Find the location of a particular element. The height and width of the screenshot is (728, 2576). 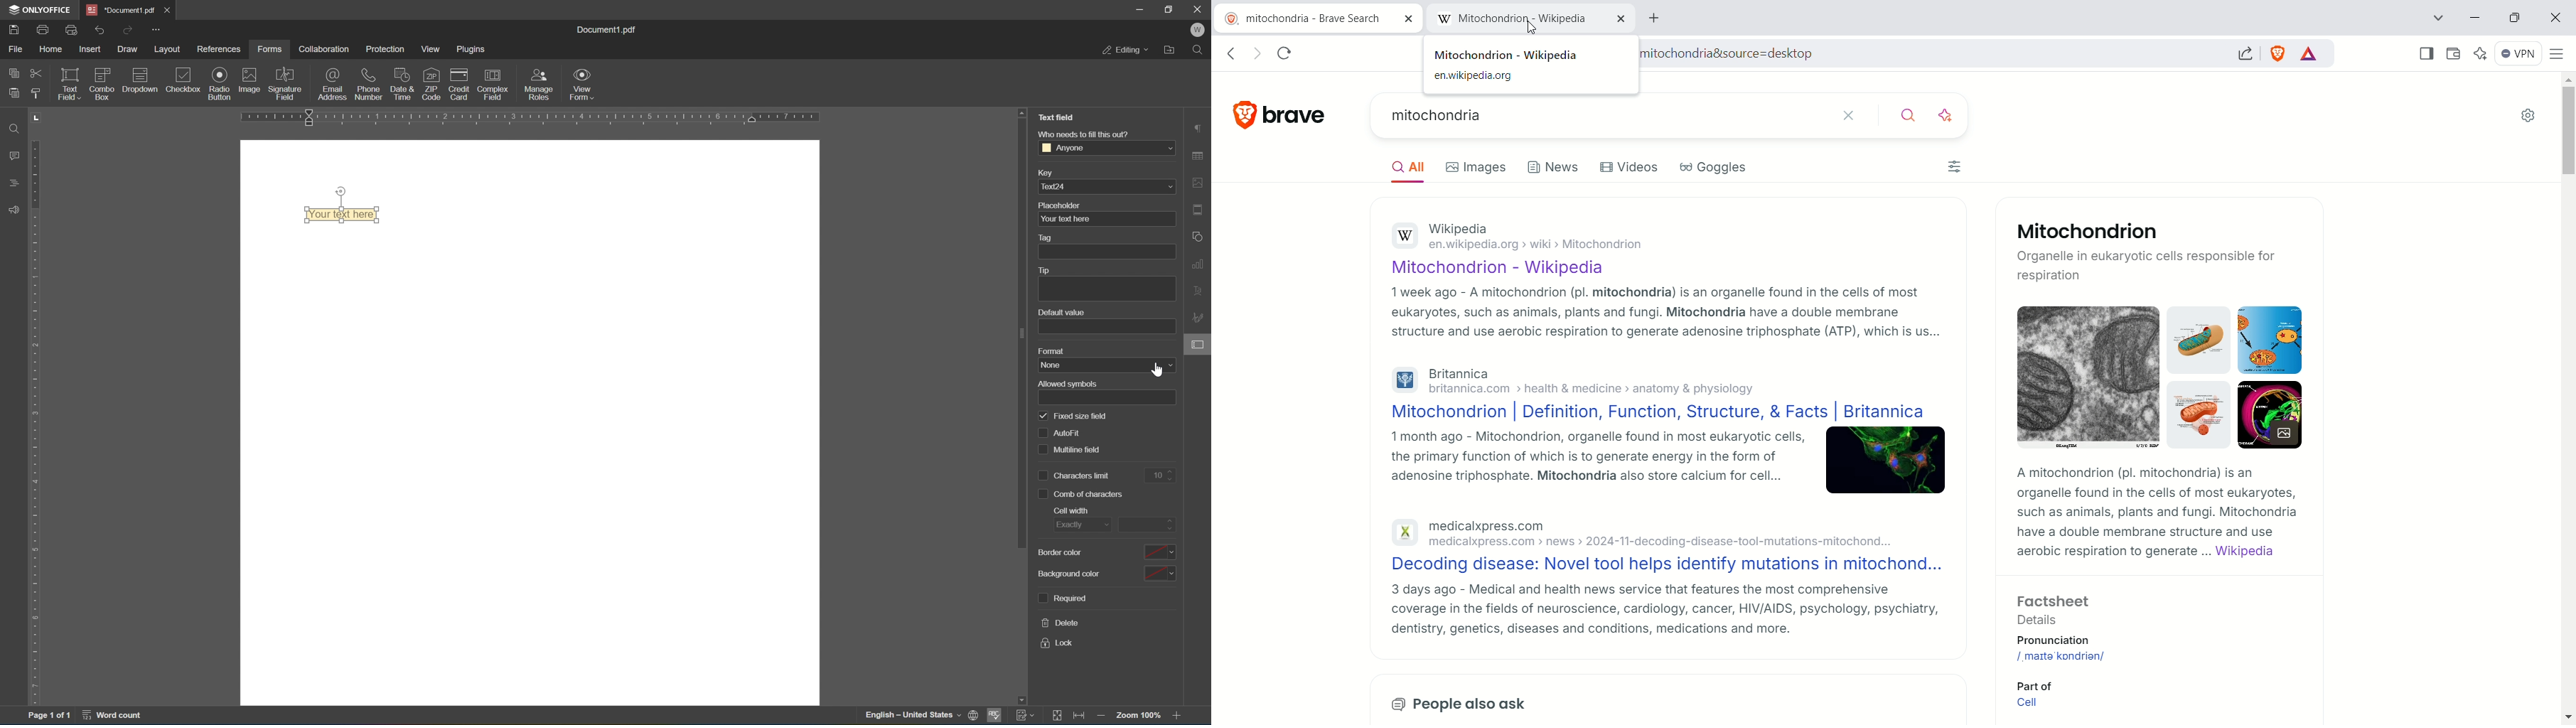

ruler is located at coordinates (567, 117).